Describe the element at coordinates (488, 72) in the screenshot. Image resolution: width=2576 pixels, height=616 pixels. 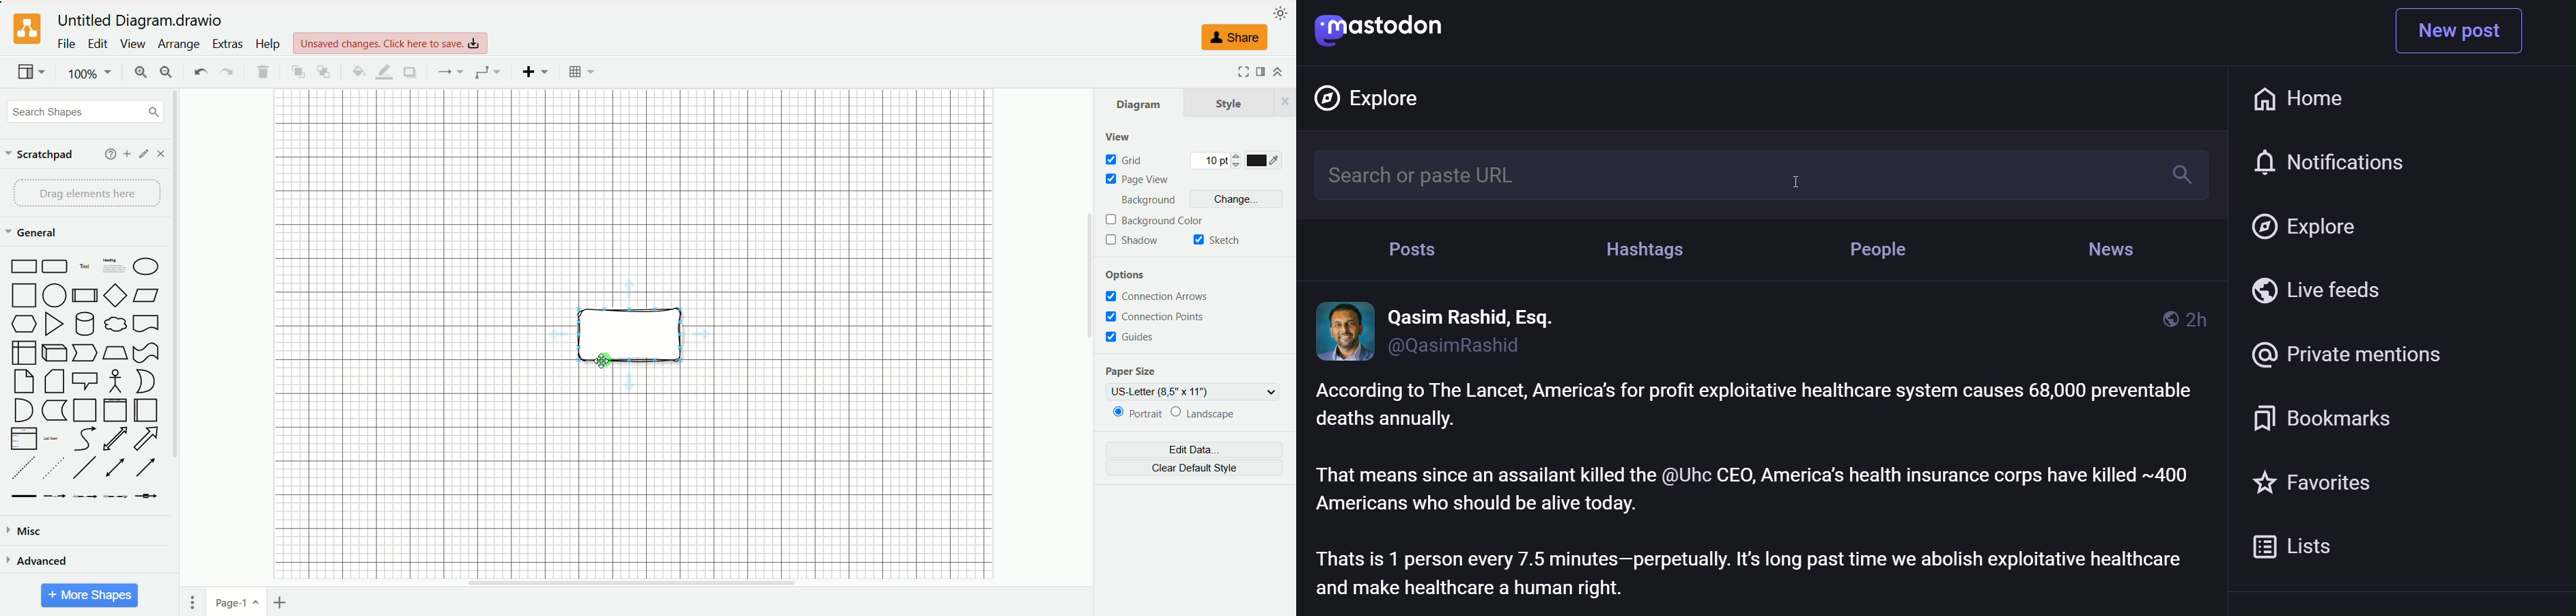
I see `waypoint` at that location.